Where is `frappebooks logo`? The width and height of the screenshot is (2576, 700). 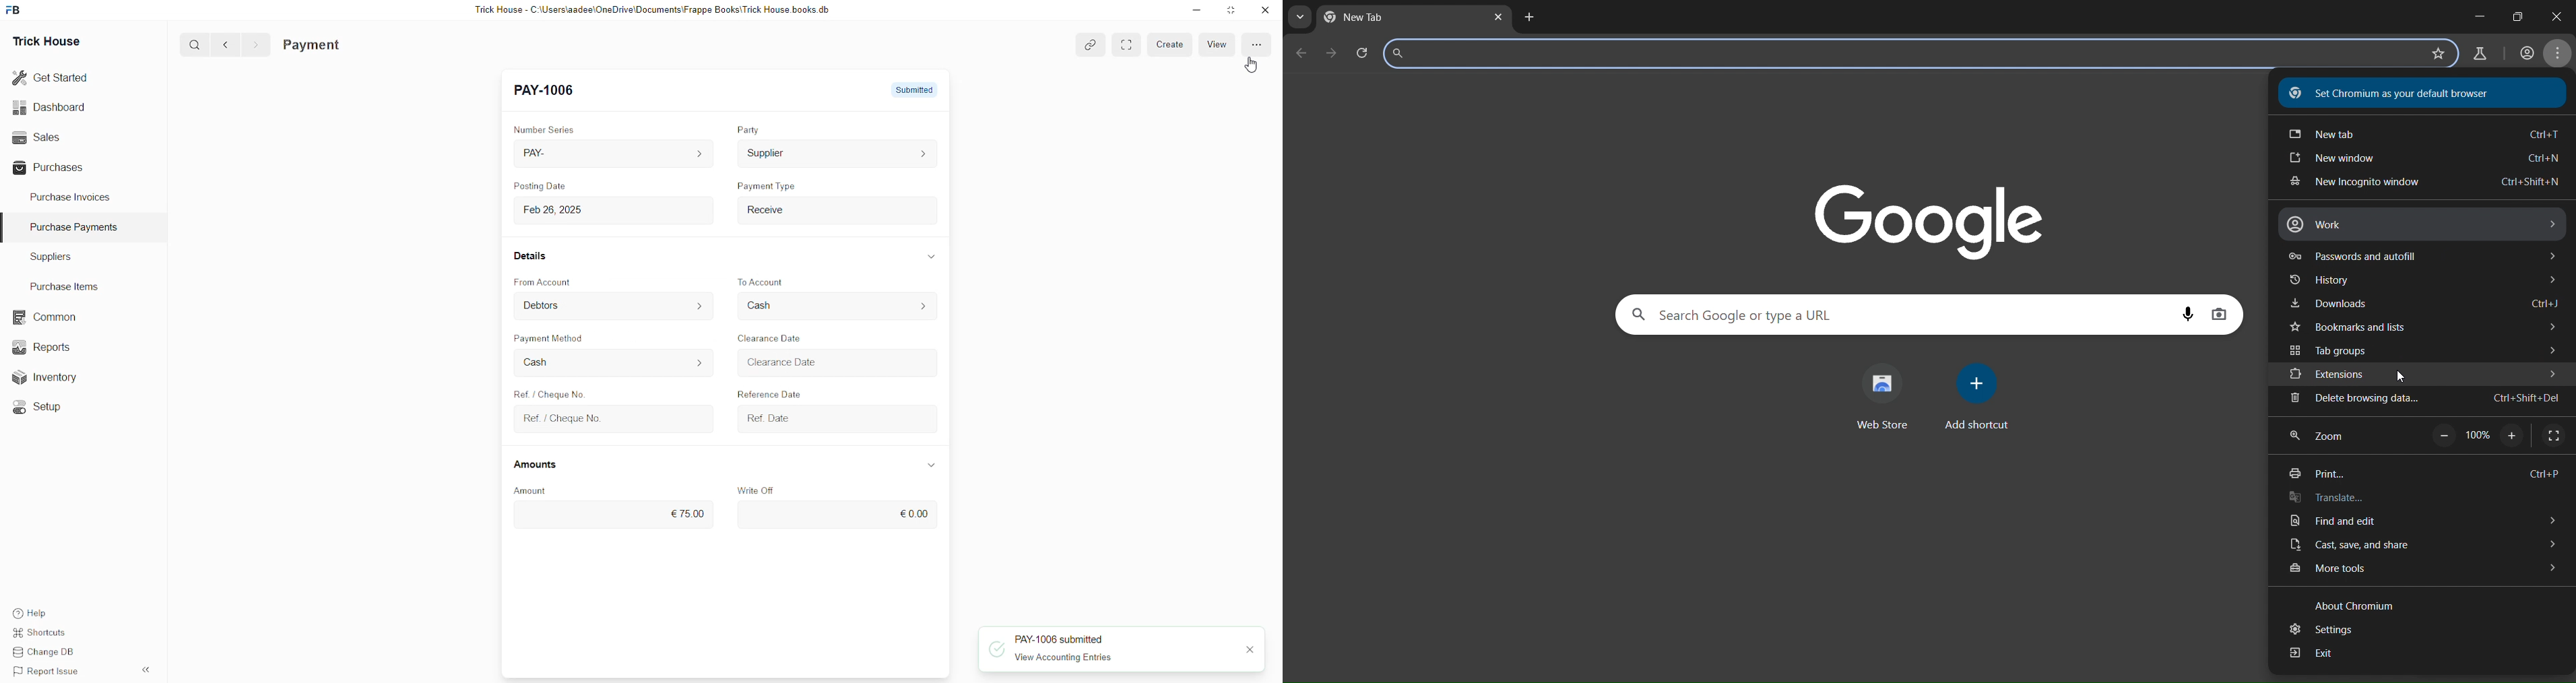 frappebooks logo is located at coordinates (15, 8).